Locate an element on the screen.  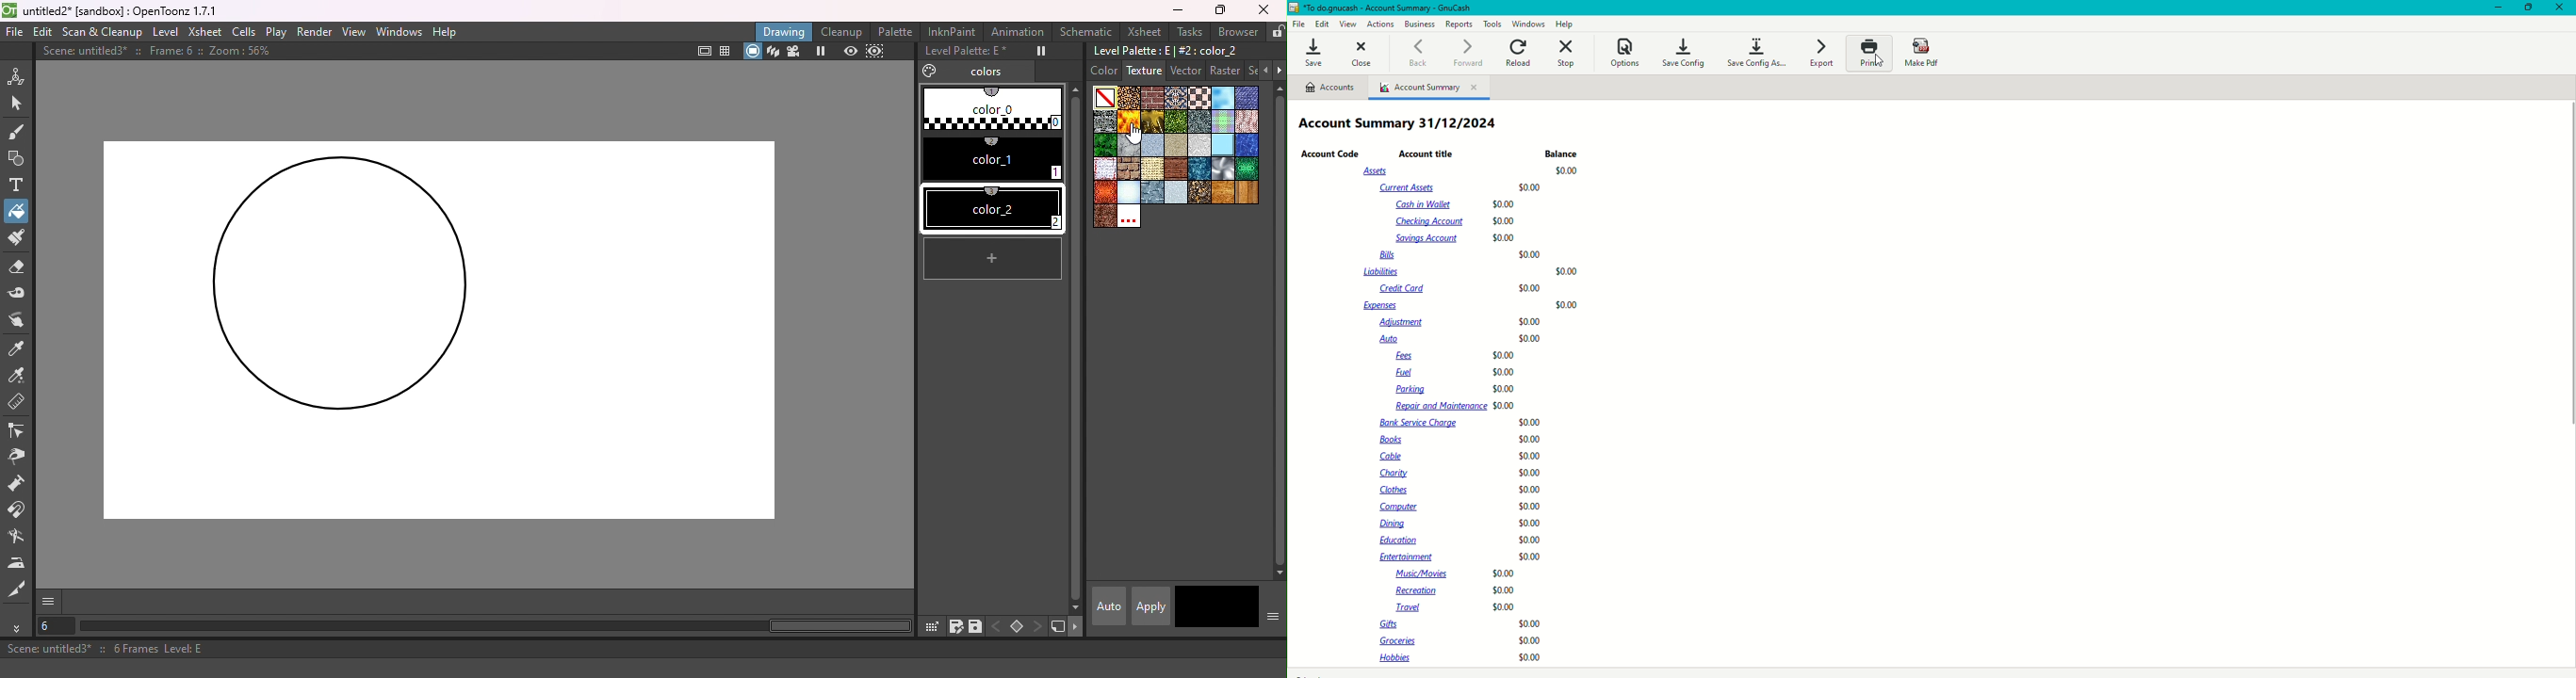
Windows is located at coordinates (399, 31).